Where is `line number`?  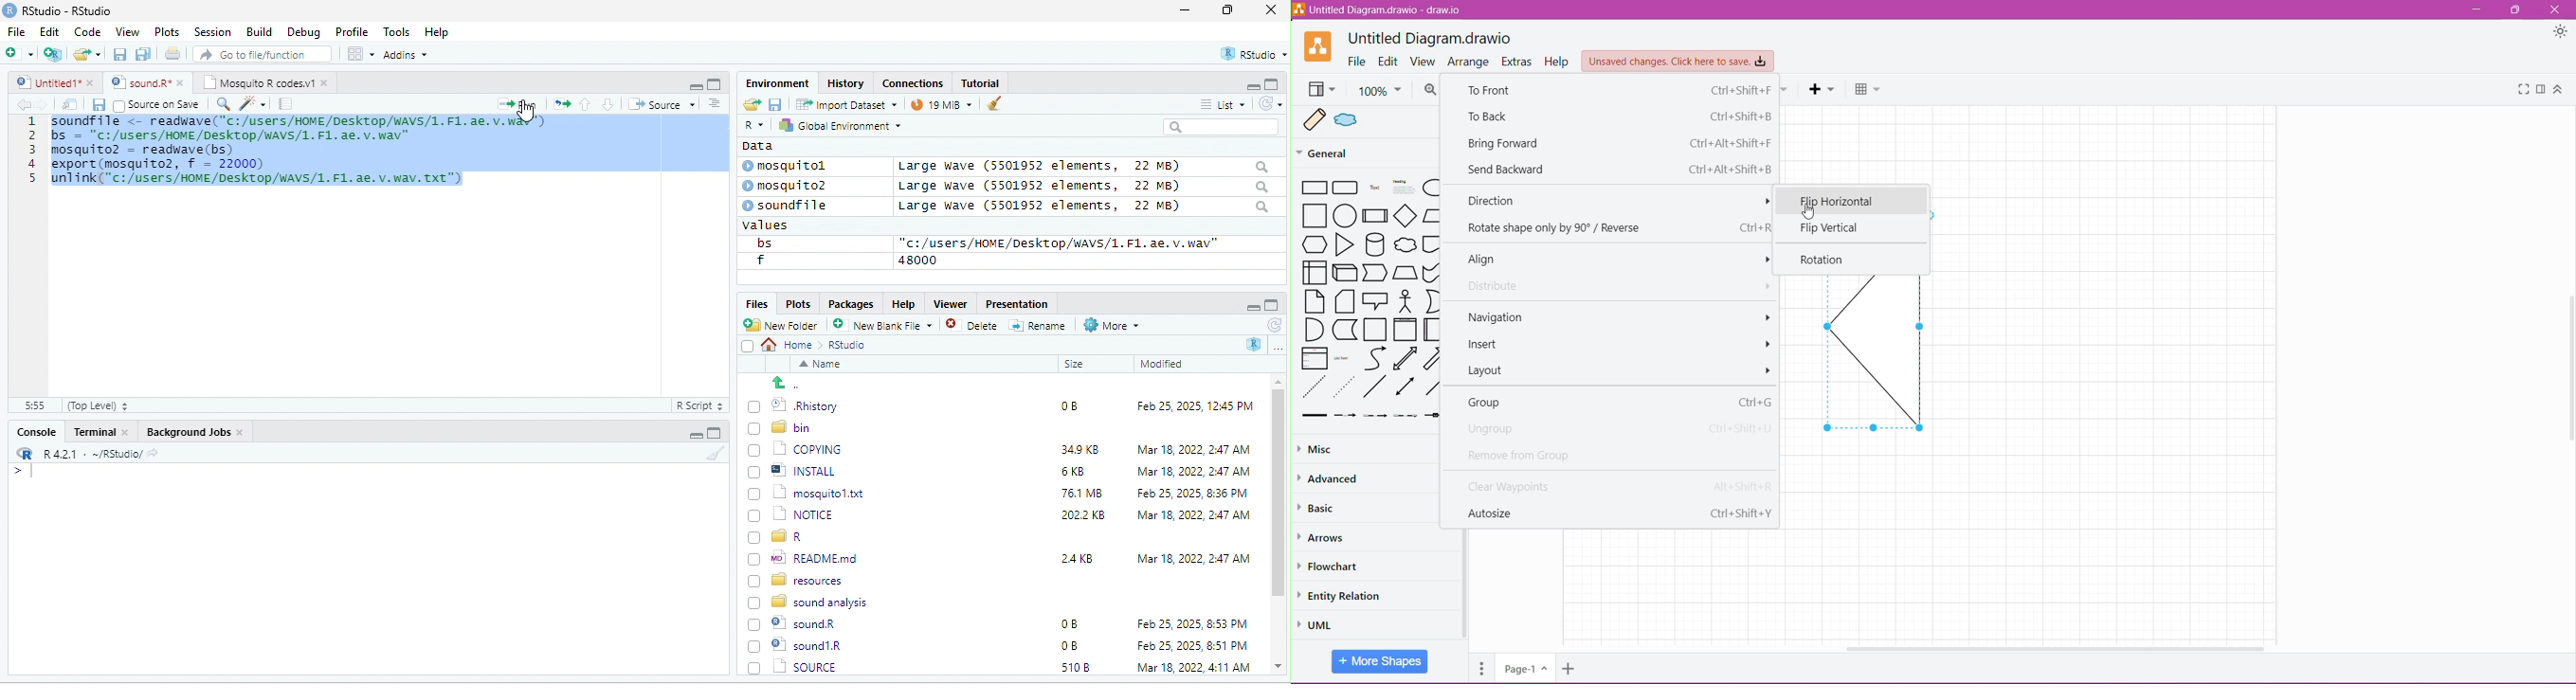 line number is located at coordinates (38, 254).